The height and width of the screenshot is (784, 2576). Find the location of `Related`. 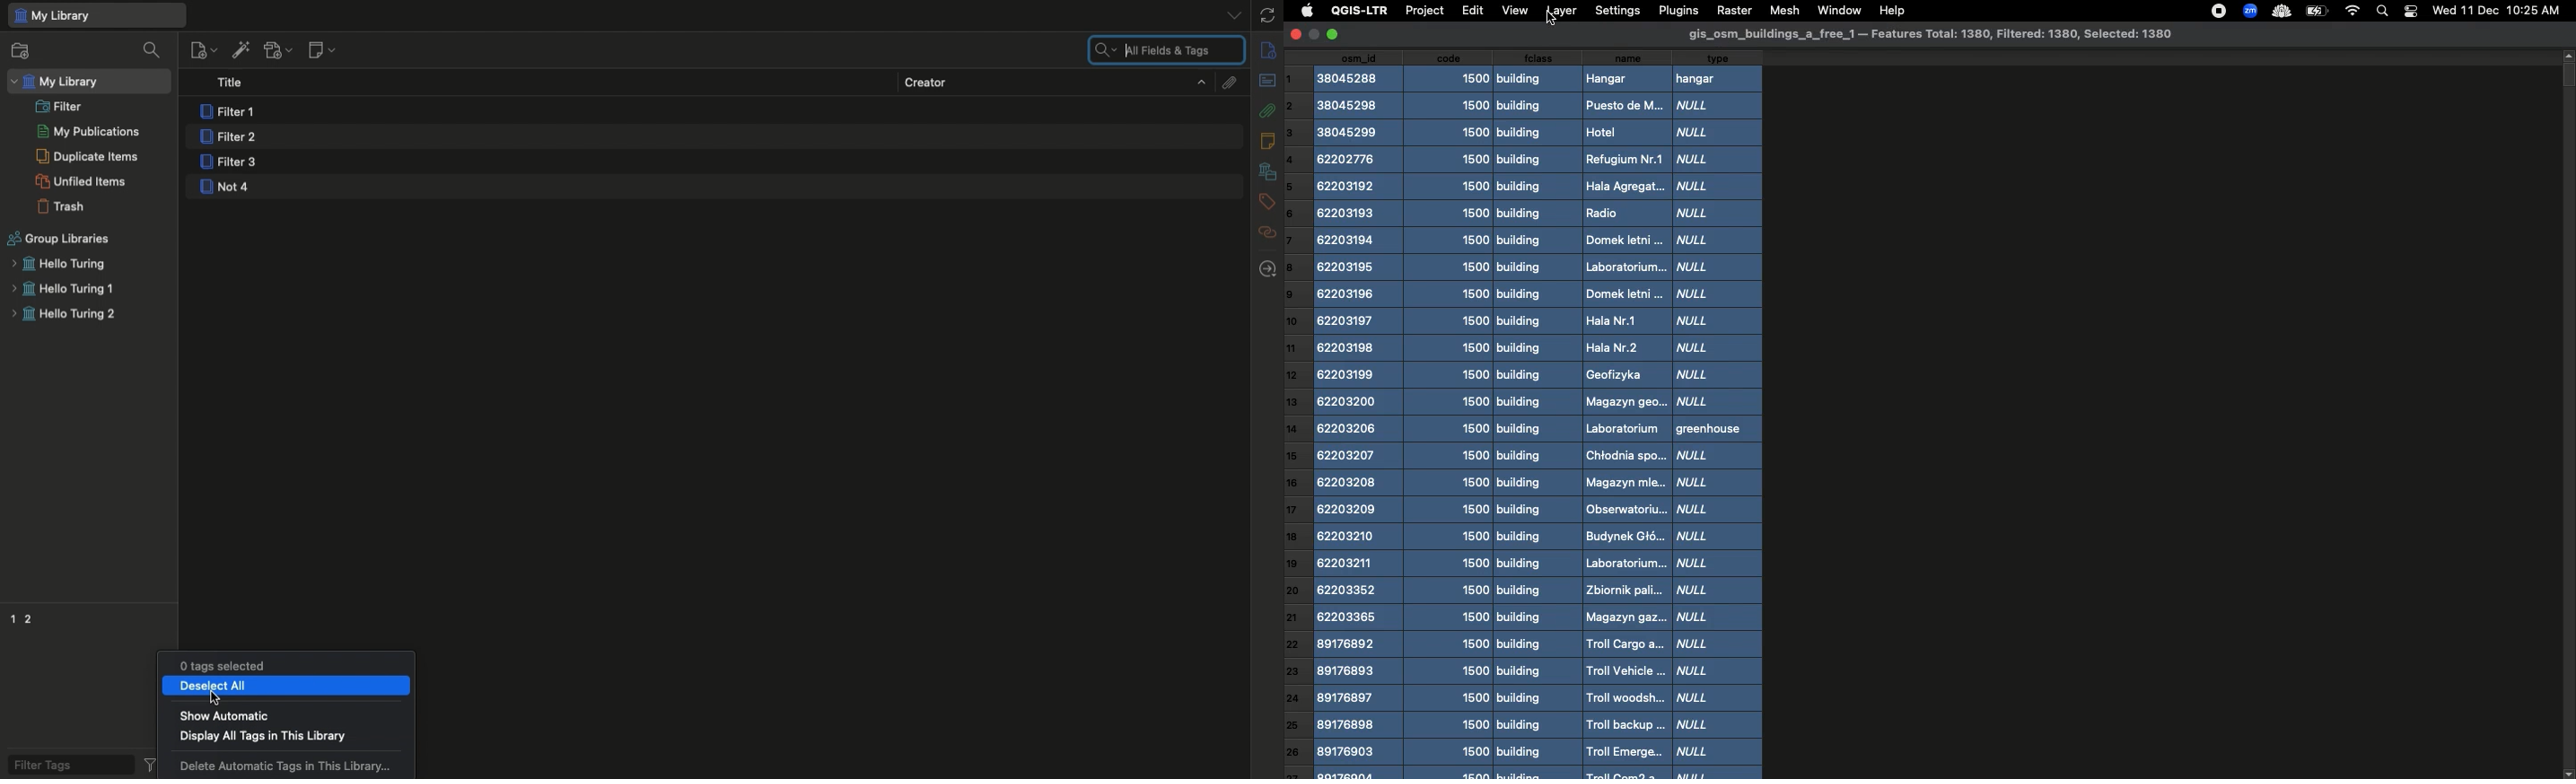

Related is located at coordinates (1268, 232).